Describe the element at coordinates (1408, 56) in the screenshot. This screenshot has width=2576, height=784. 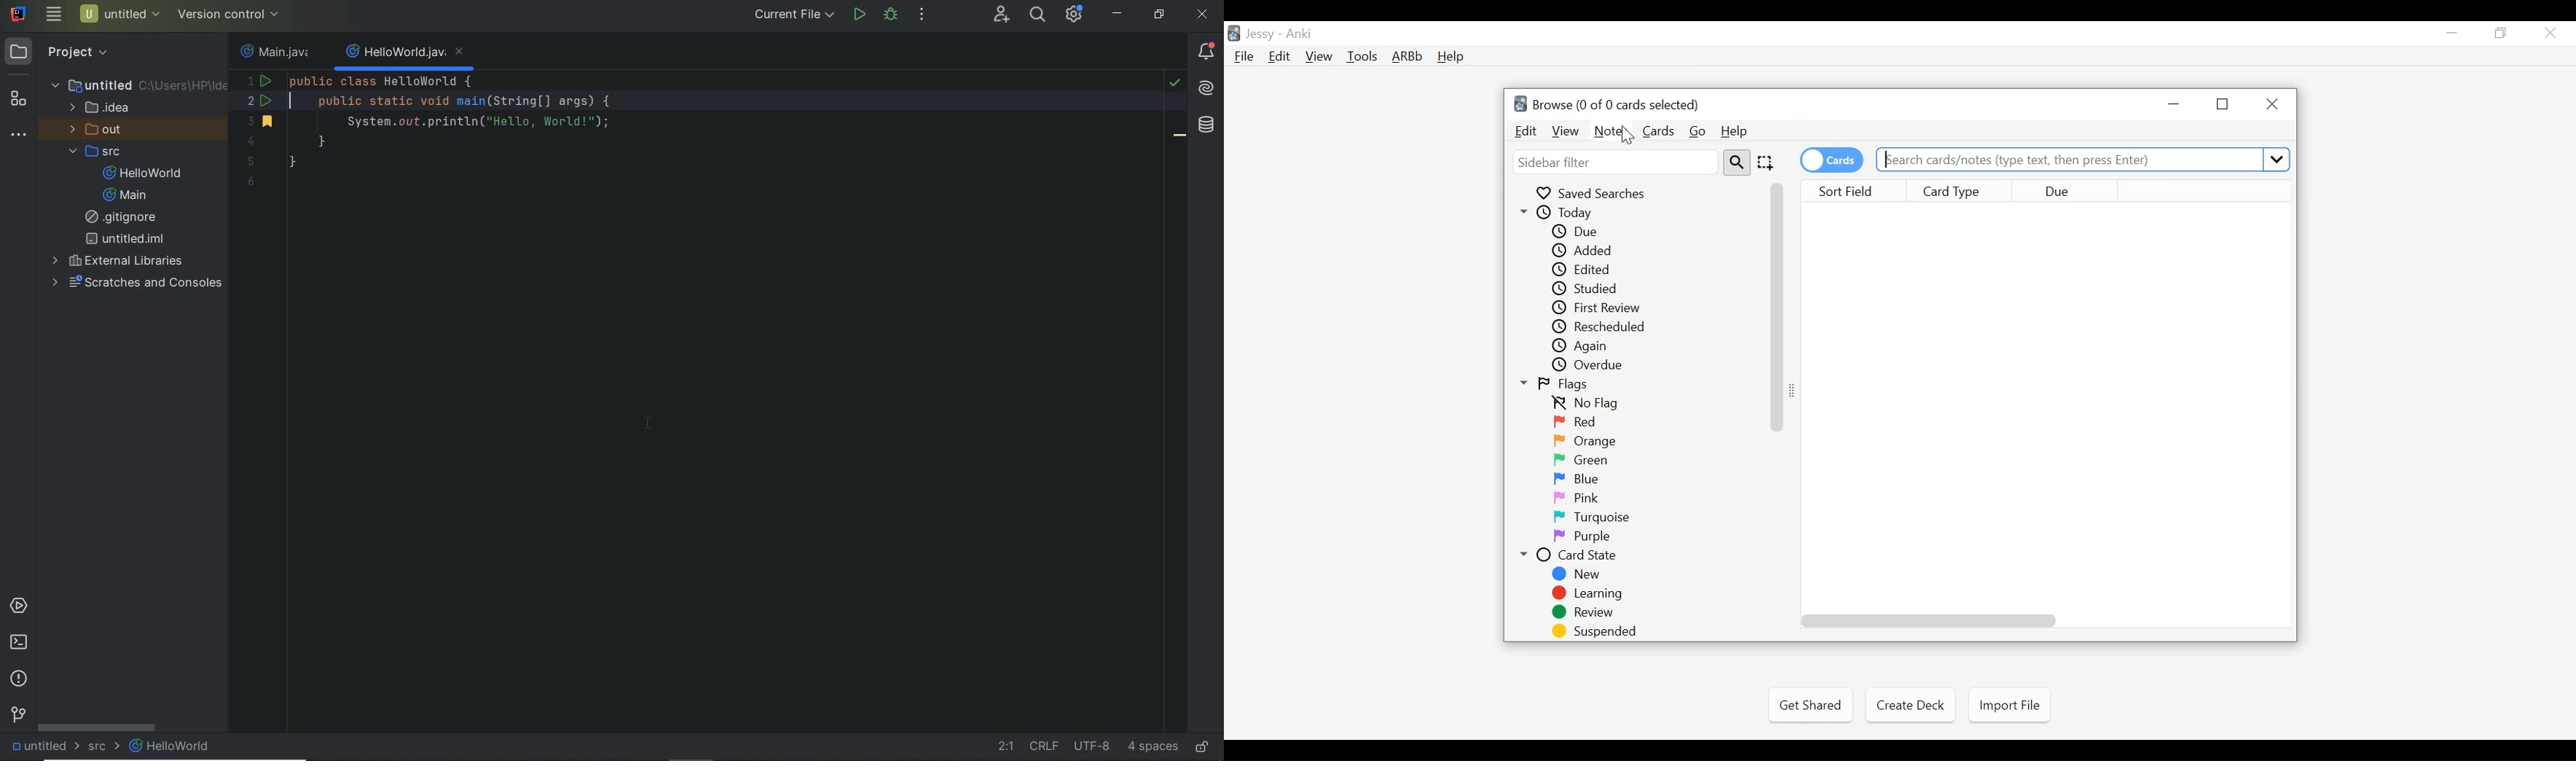
I see `Advanced Review Button bar` at that location.